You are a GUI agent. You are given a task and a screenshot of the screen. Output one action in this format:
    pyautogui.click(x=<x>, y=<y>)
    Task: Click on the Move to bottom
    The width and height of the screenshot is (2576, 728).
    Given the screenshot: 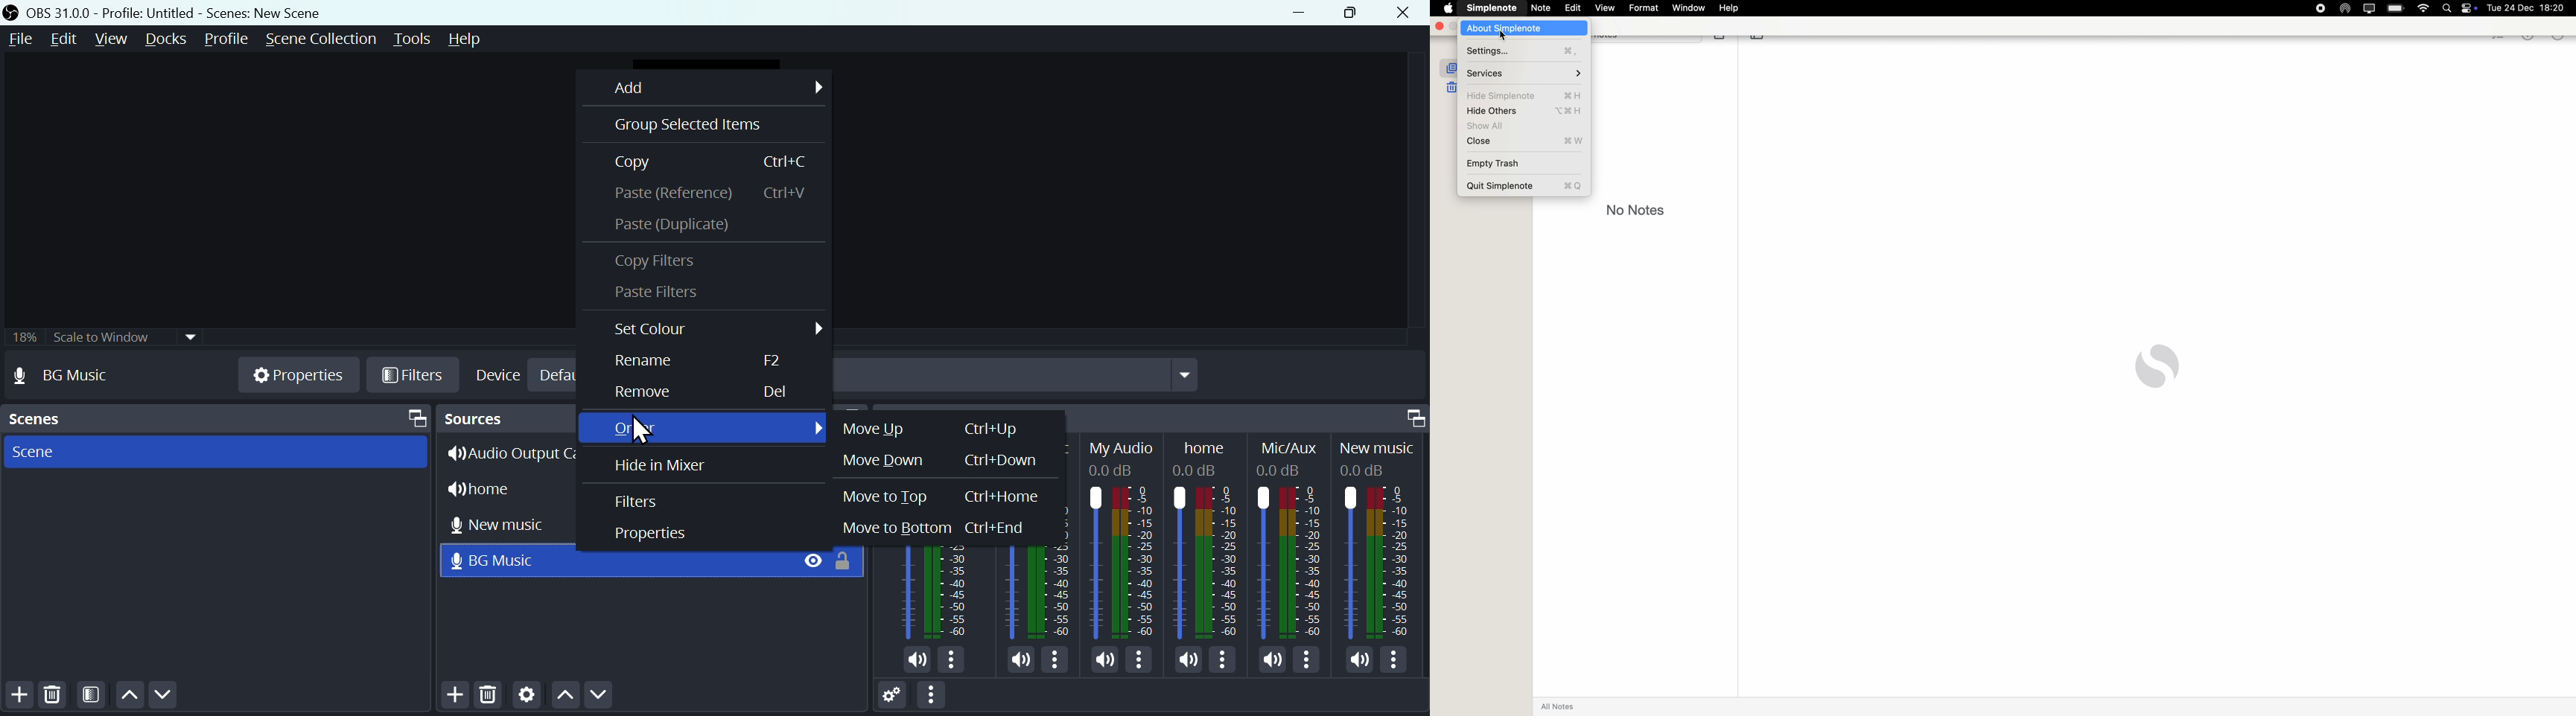 What is the action you would take?
    pyautogui.click(x=938, y=528)
    